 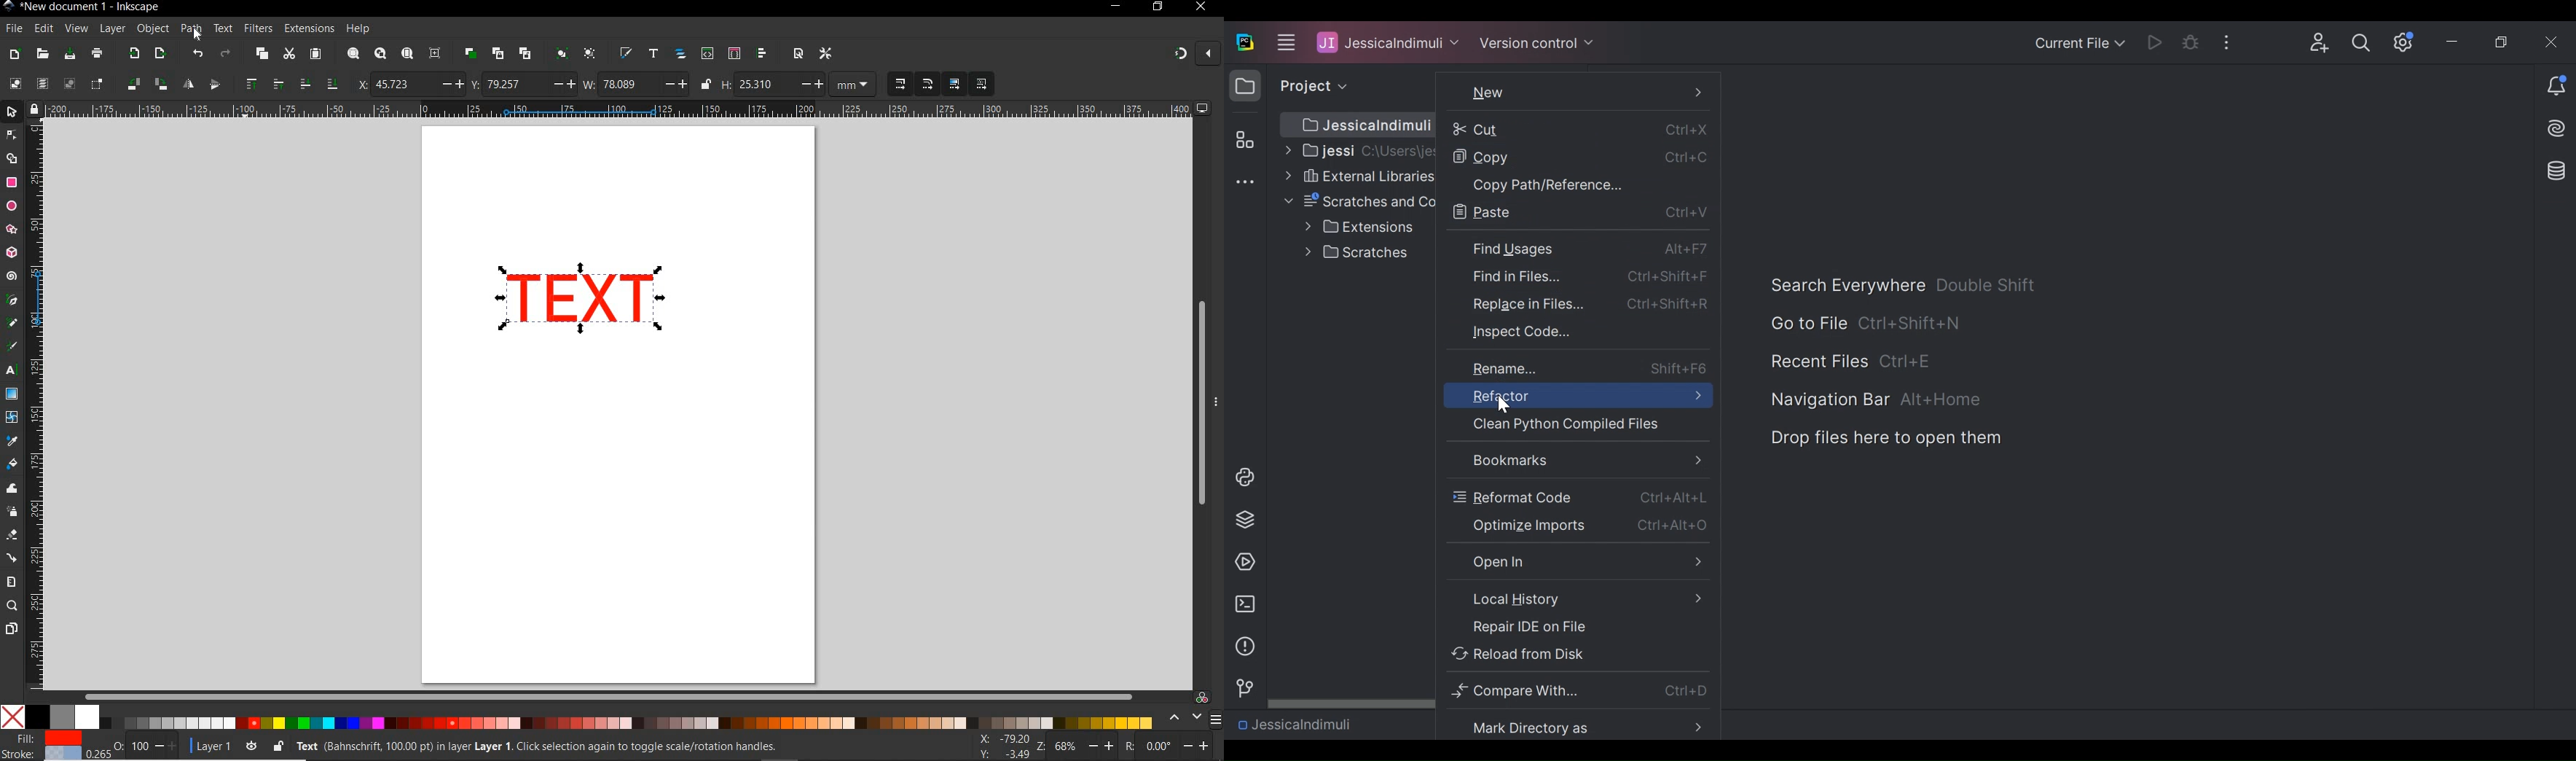 What do you see at coordinates (798, 53) in the screenshot?
I see `OPEN DOCUMENT PROPERTIES` at bounding box center [798, 53].